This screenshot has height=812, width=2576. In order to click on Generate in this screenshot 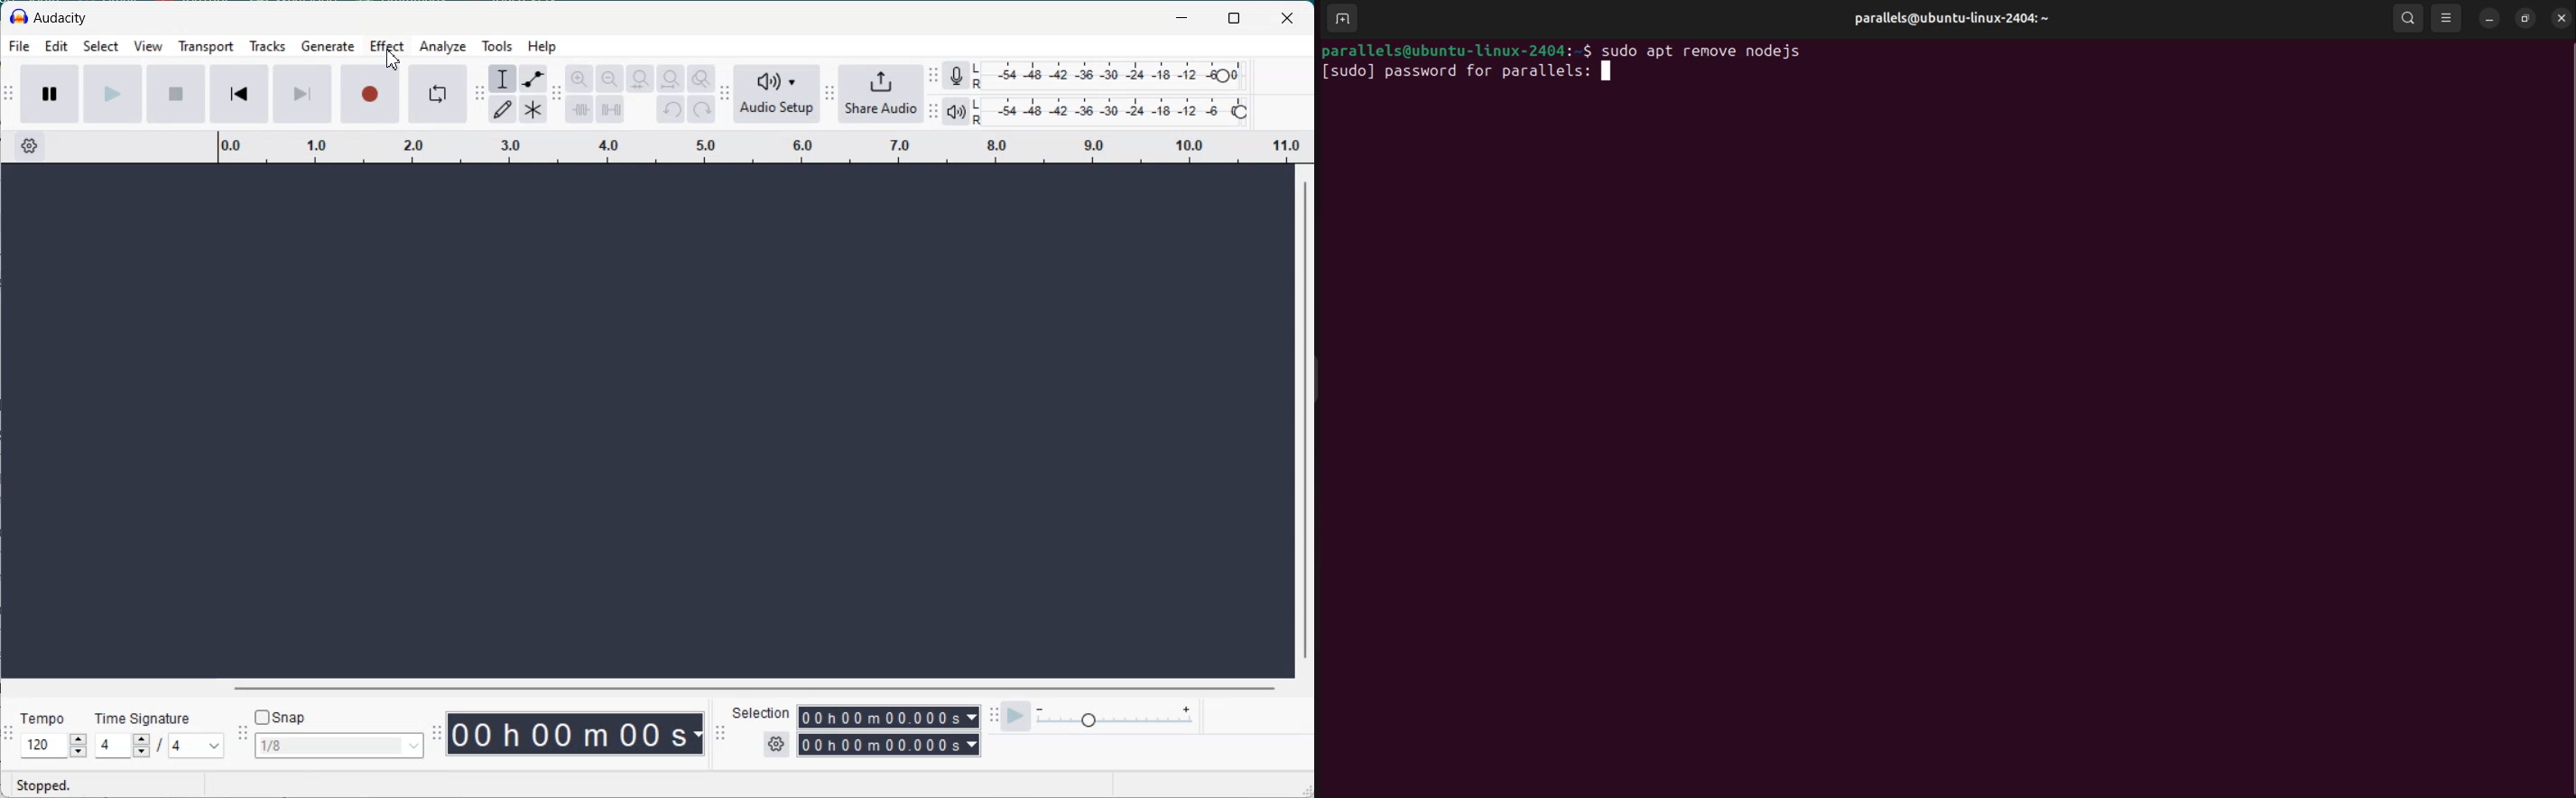, I will do `click(328, 48)`.